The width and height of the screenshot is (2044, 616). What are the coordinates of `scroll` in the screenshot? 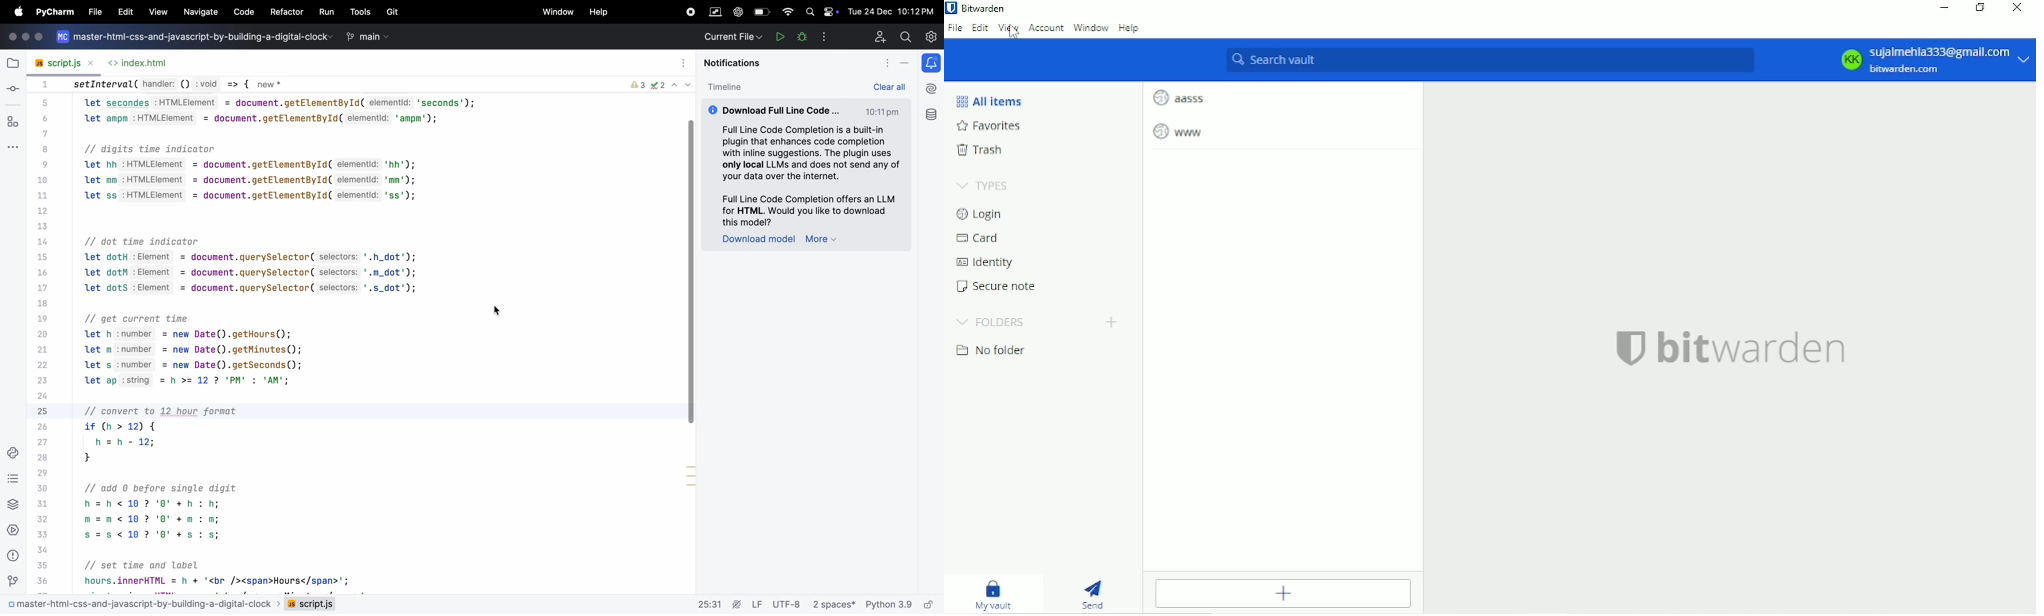 It's located at (690, 271).